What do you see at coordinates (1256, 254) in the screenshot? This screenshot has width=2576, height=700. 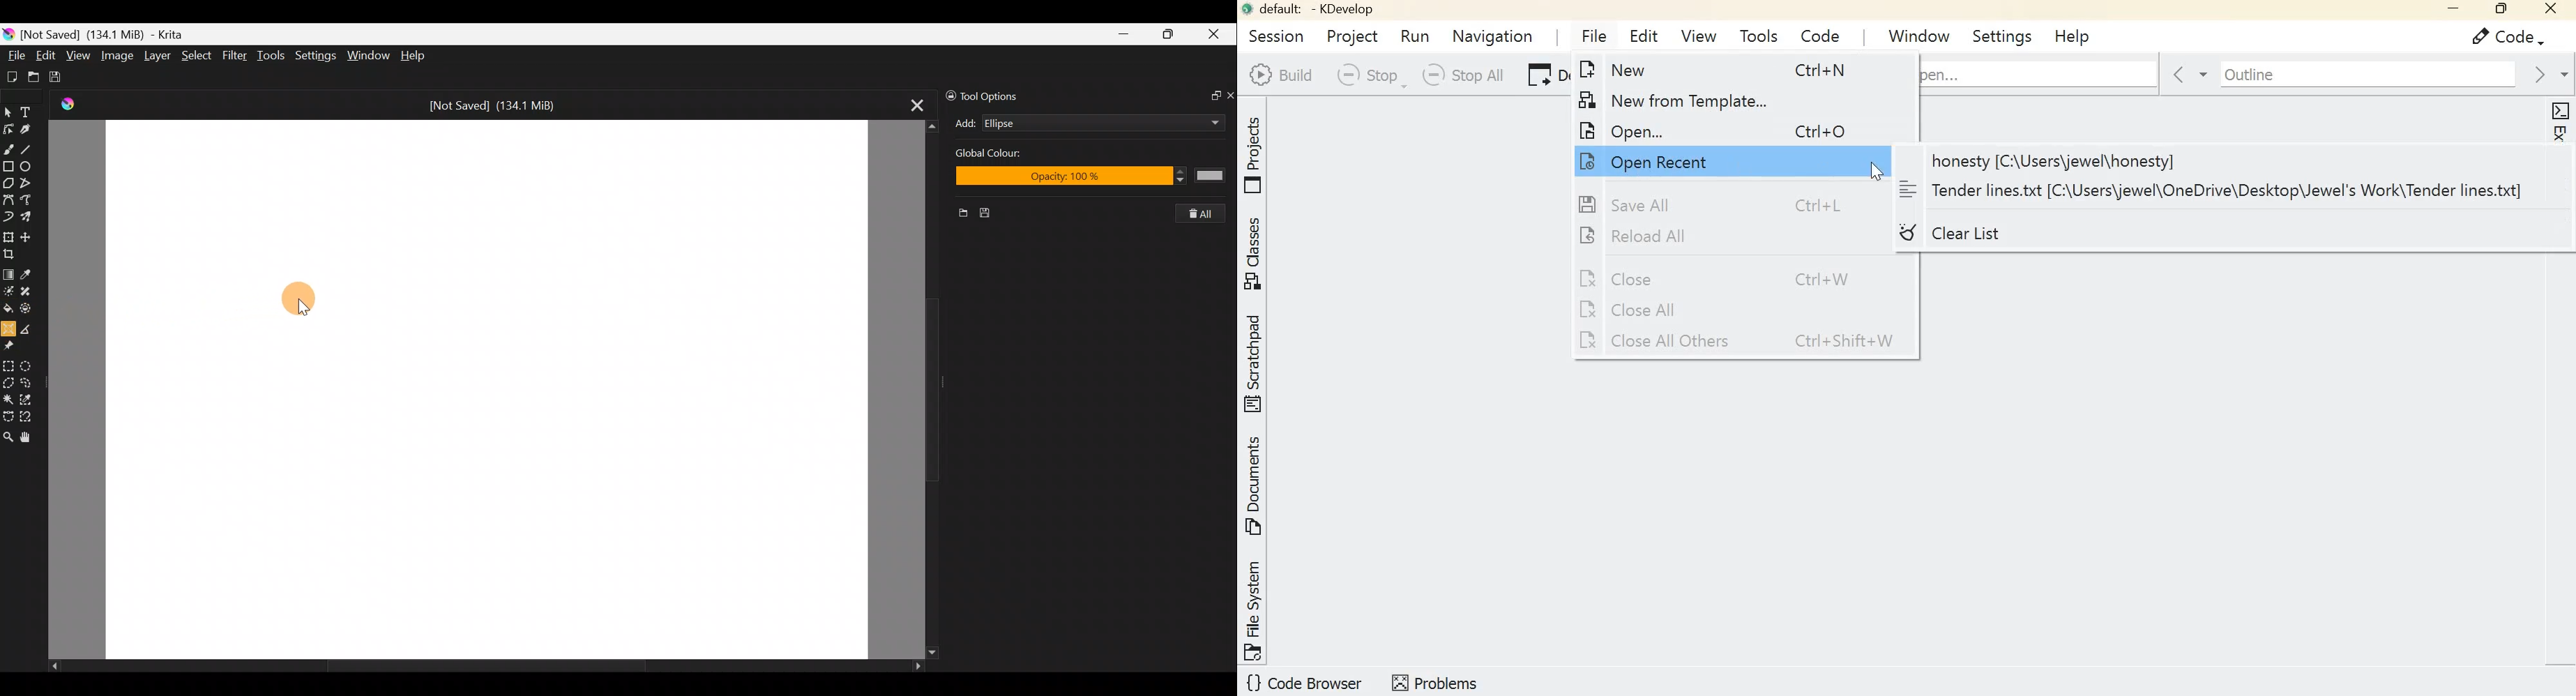 I see `Toggle 'Classes' tool view` at bounding box center [1256, 254].